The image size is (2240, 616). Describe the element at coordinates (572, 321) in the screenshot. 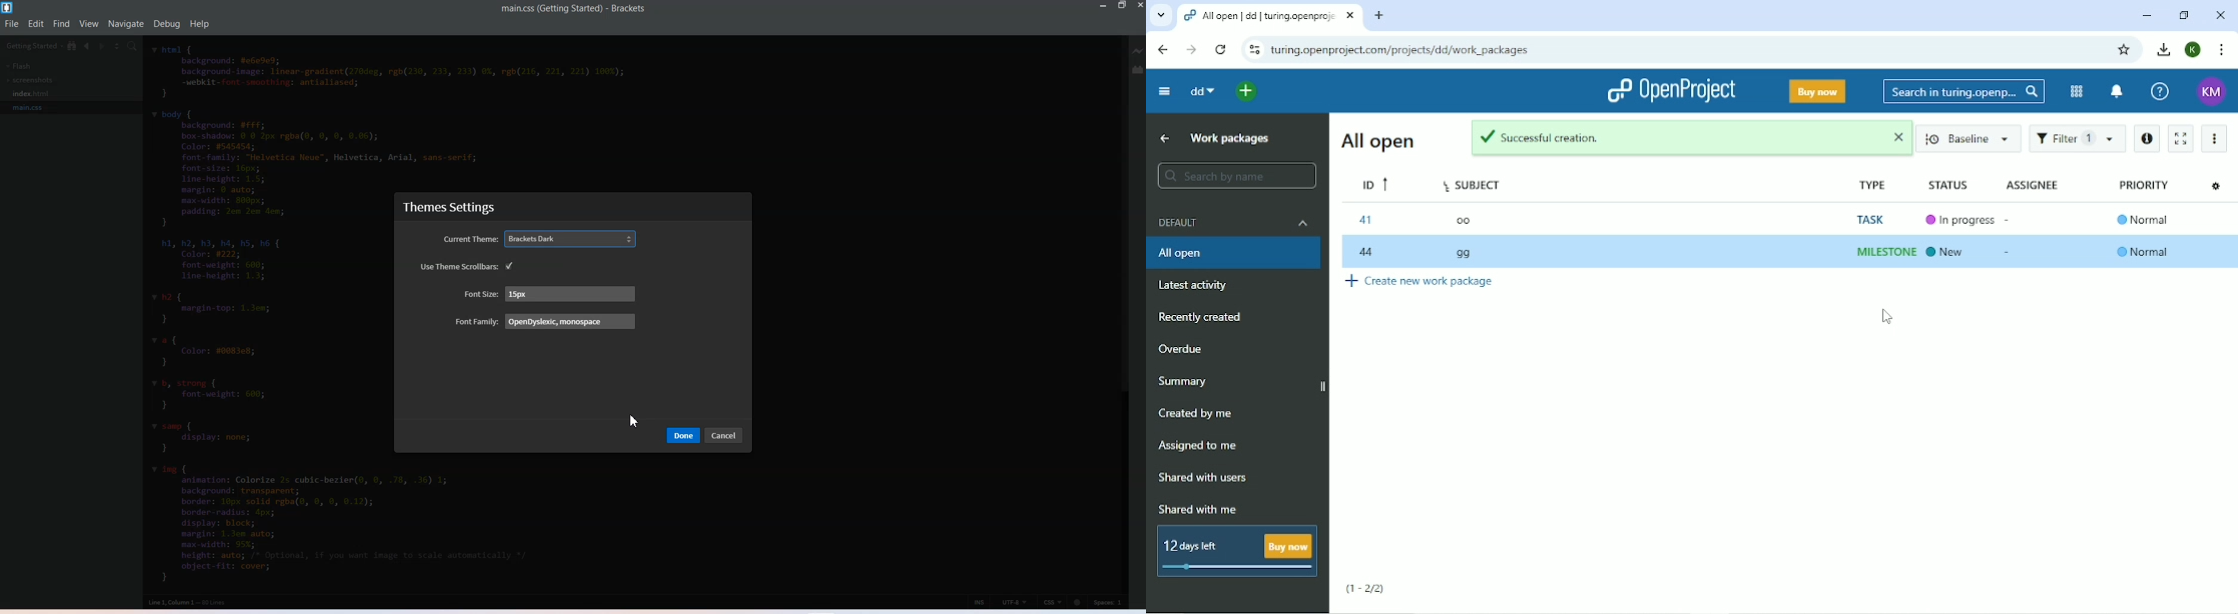

I see `OpenDyslexic, monospace` at that location.